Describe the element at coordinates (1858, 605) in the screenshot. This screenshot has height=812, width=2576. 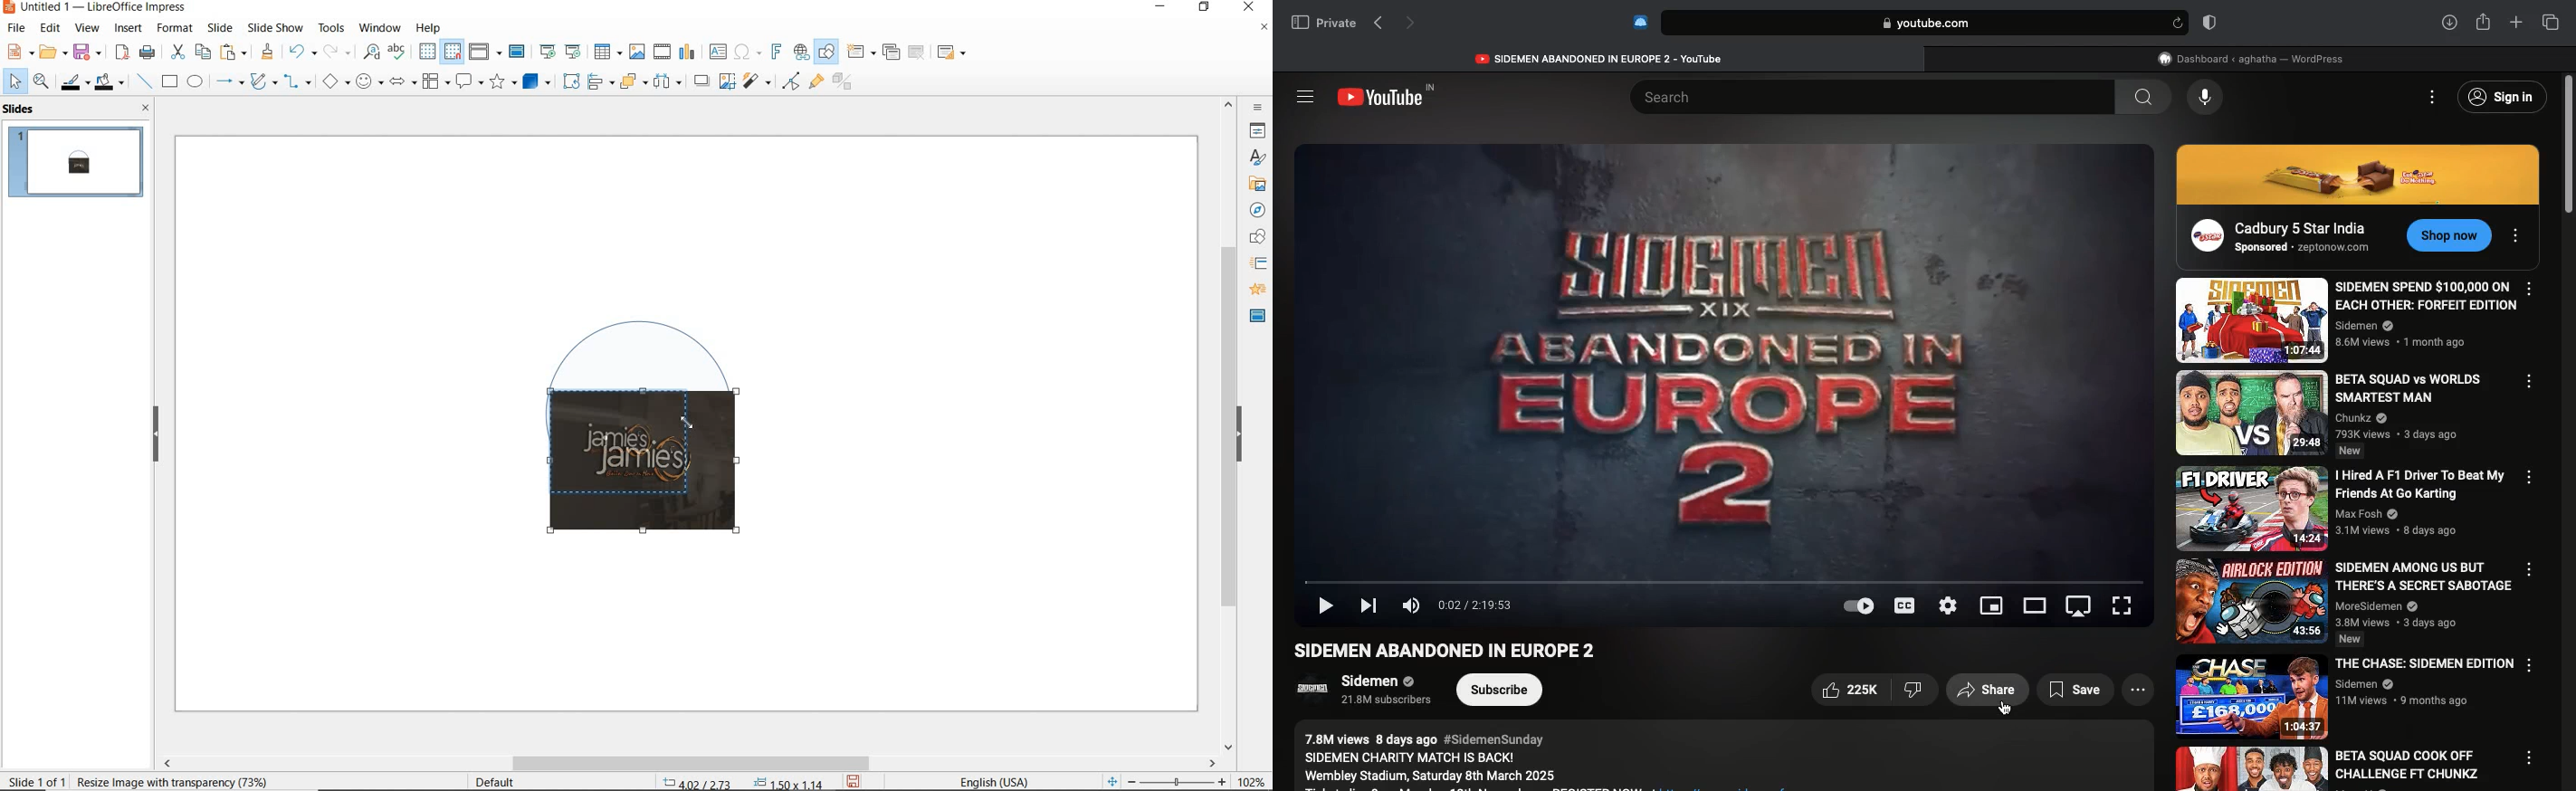
I see `Auto` at that location.